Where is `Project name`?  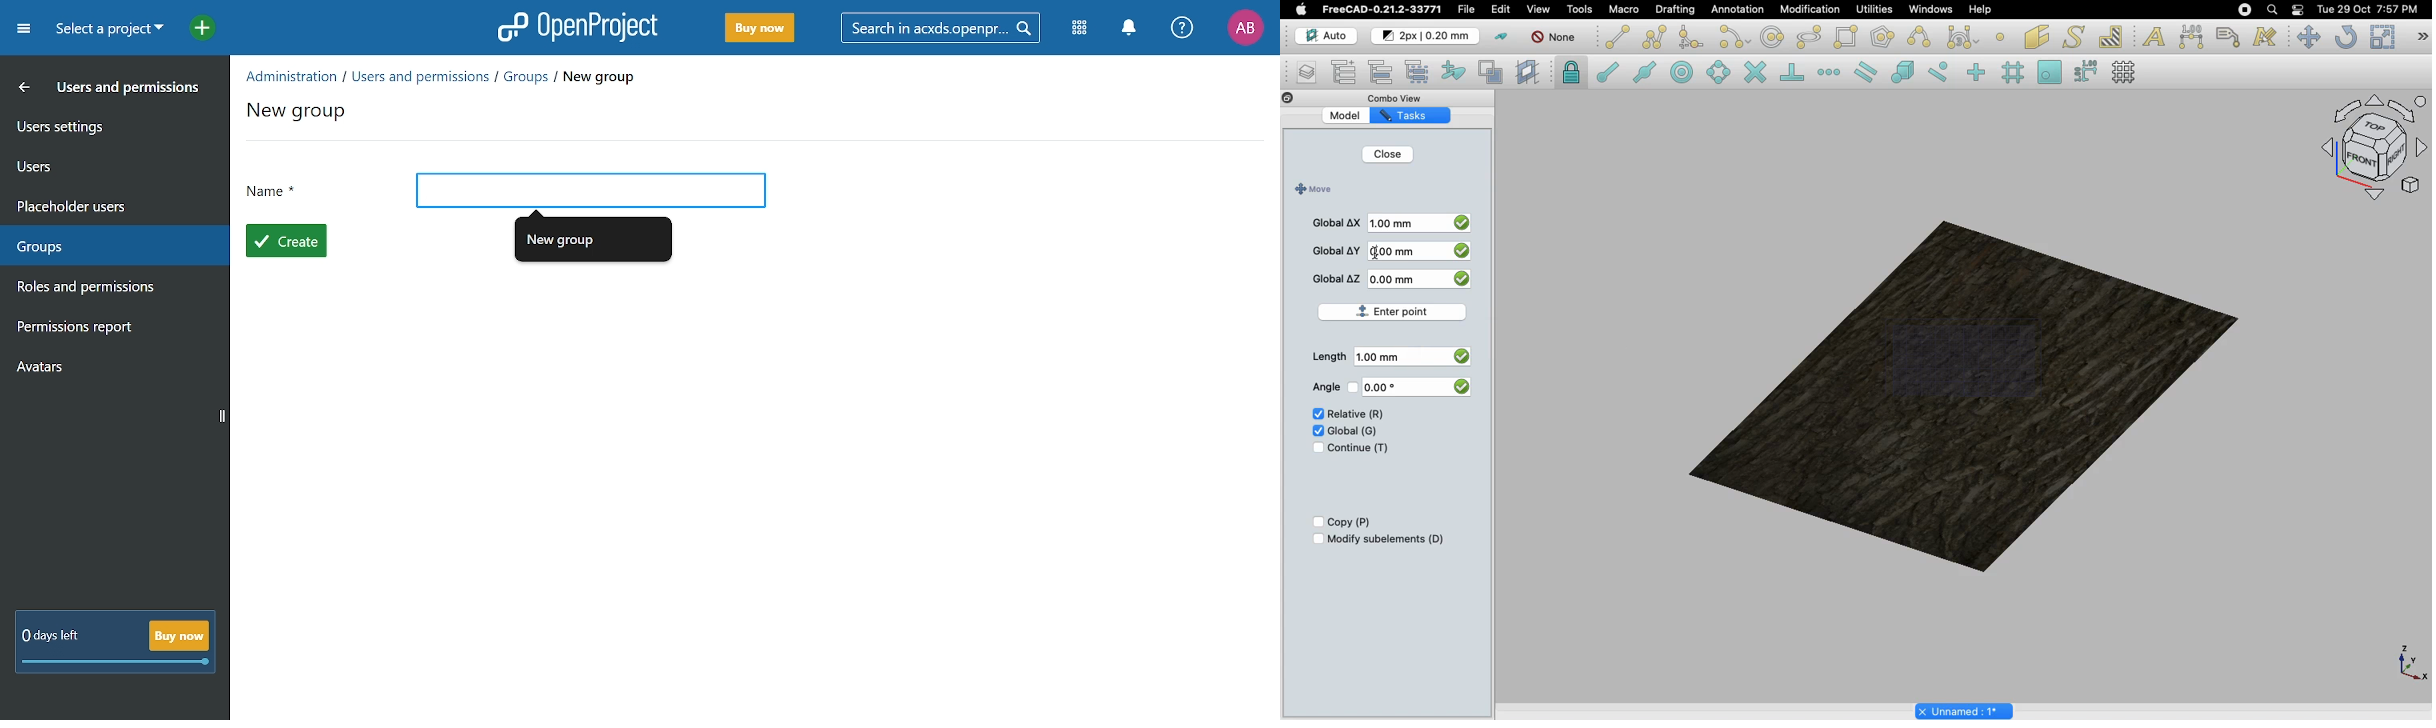
Project name is located at coordinates (1966, 710).